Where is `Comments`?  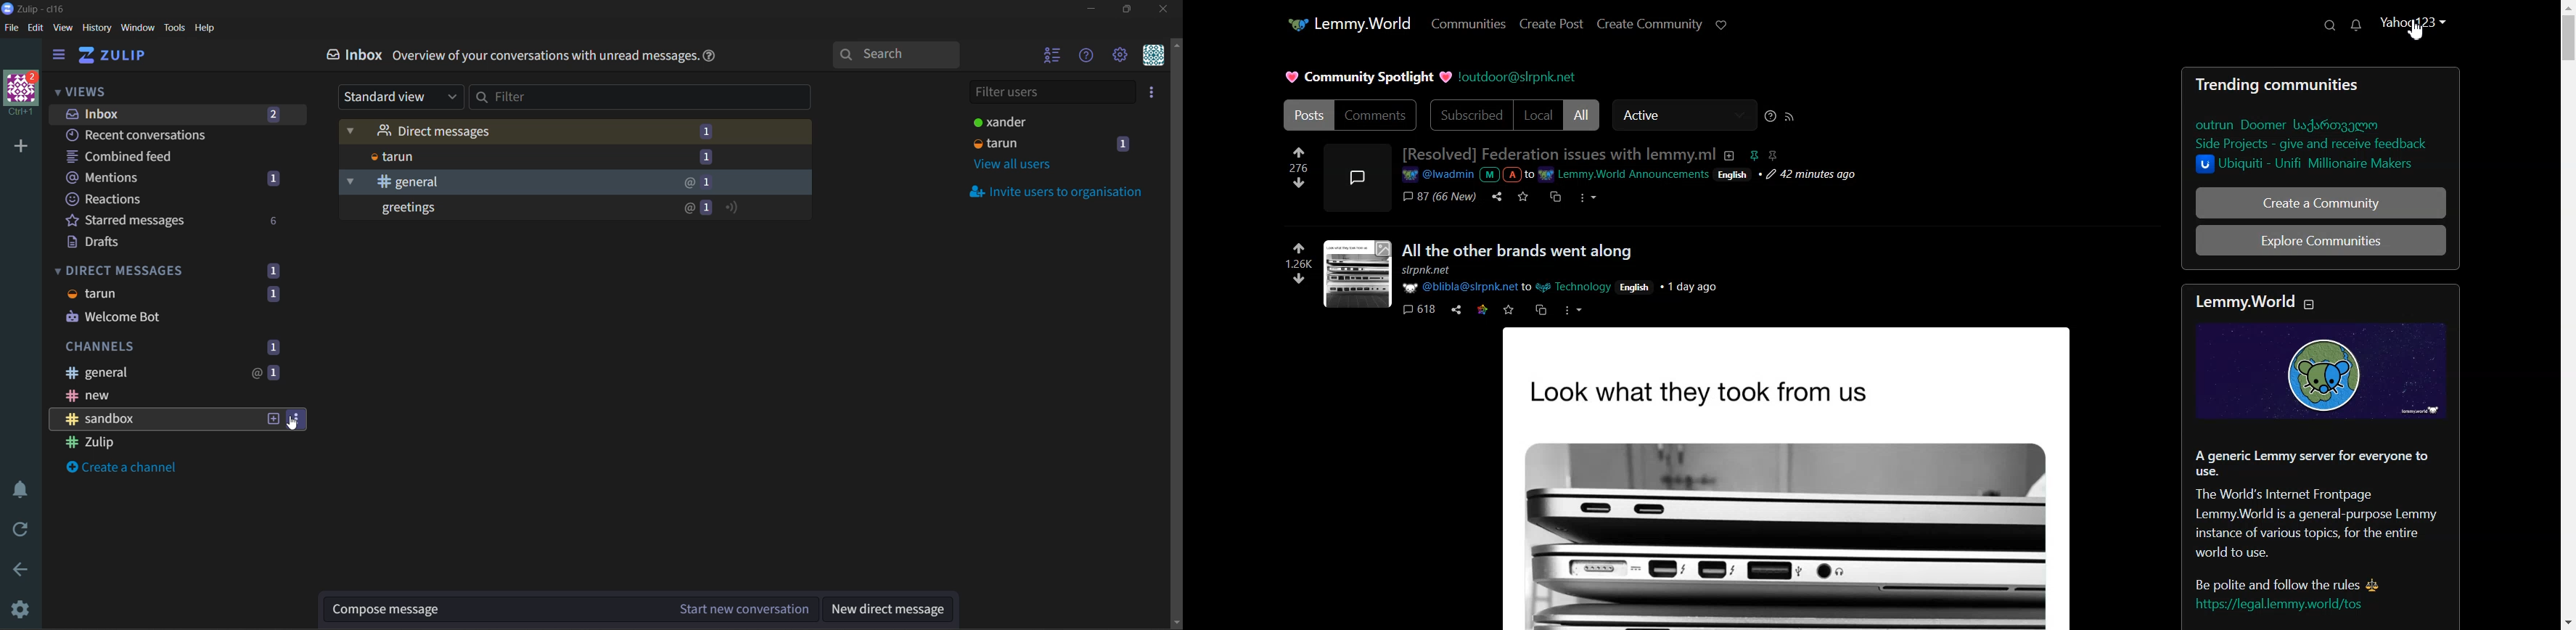 Comments is located at coordinates (1377, 115).